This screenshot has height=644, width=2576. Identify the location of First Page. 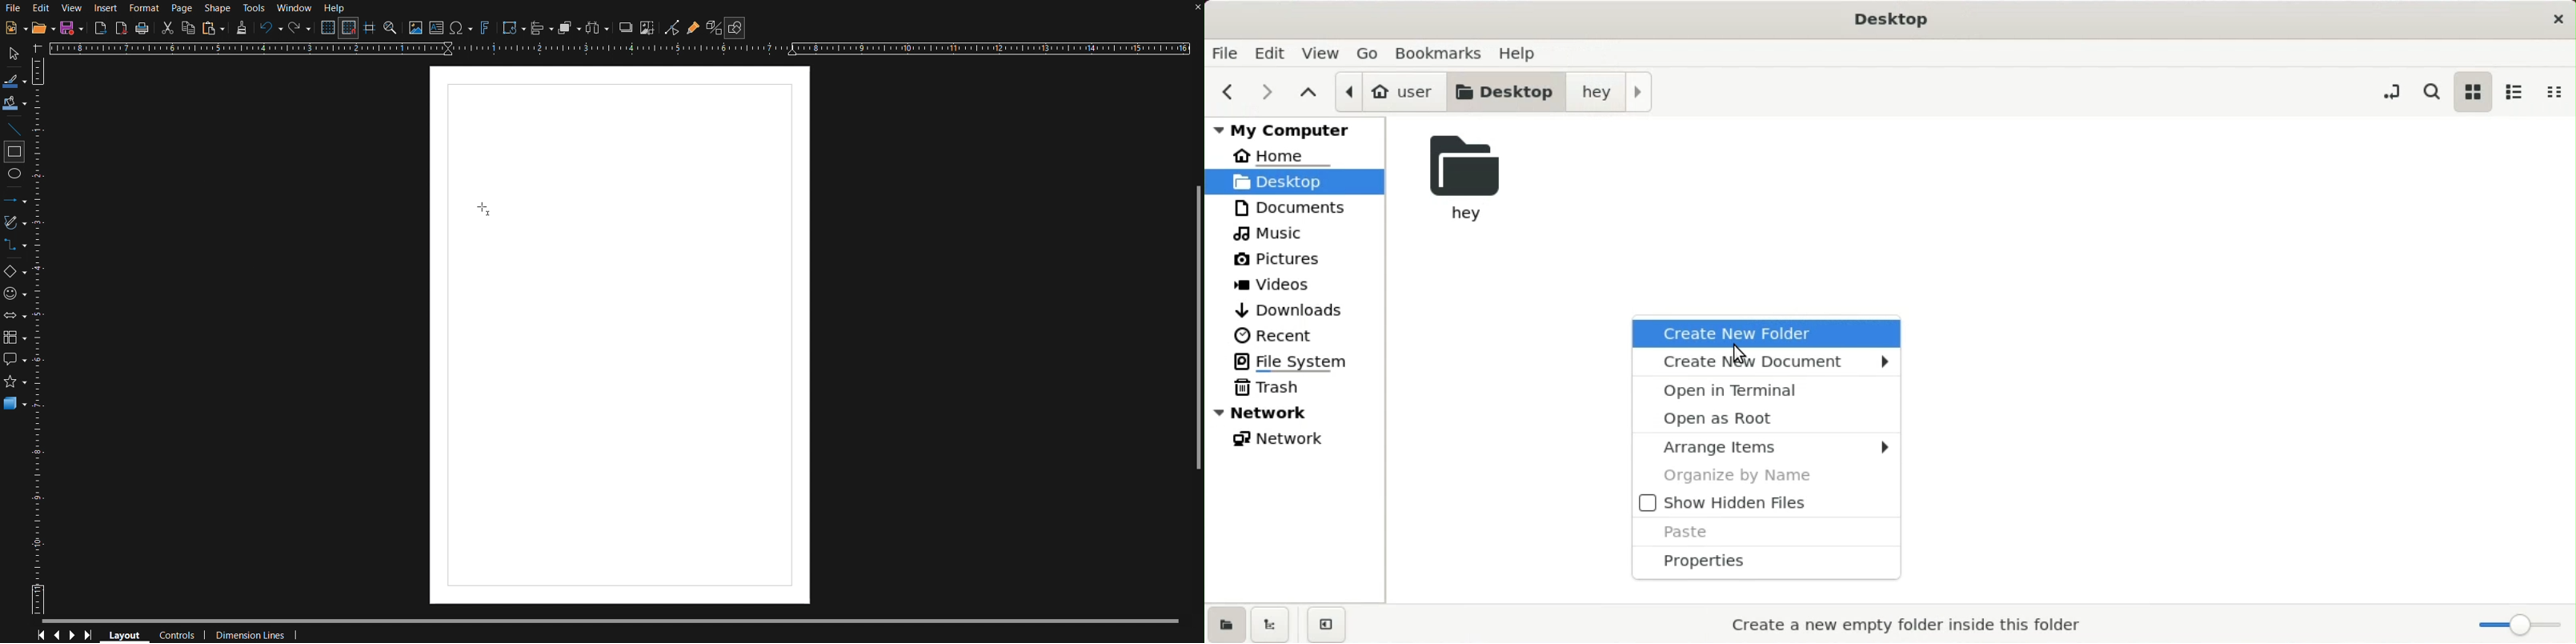
(39, 635).